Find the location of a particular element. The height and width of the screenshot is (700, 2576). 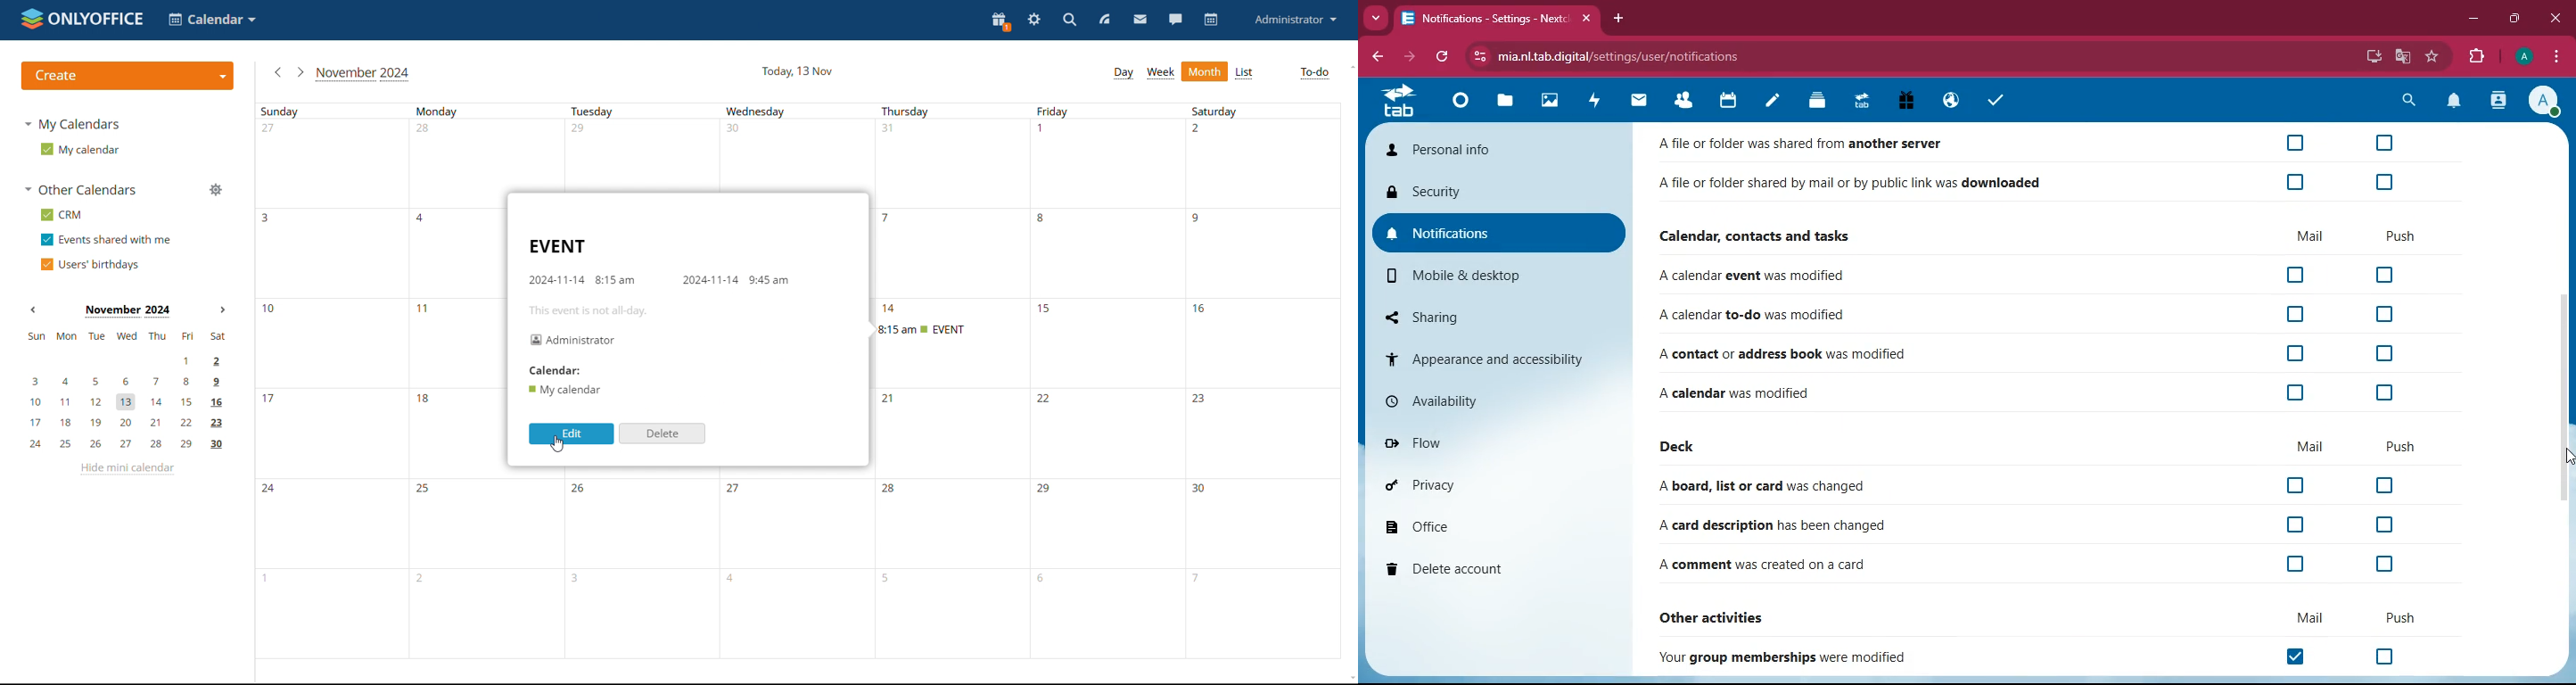

A calendar was modified is located at coordinates (1755, 391).